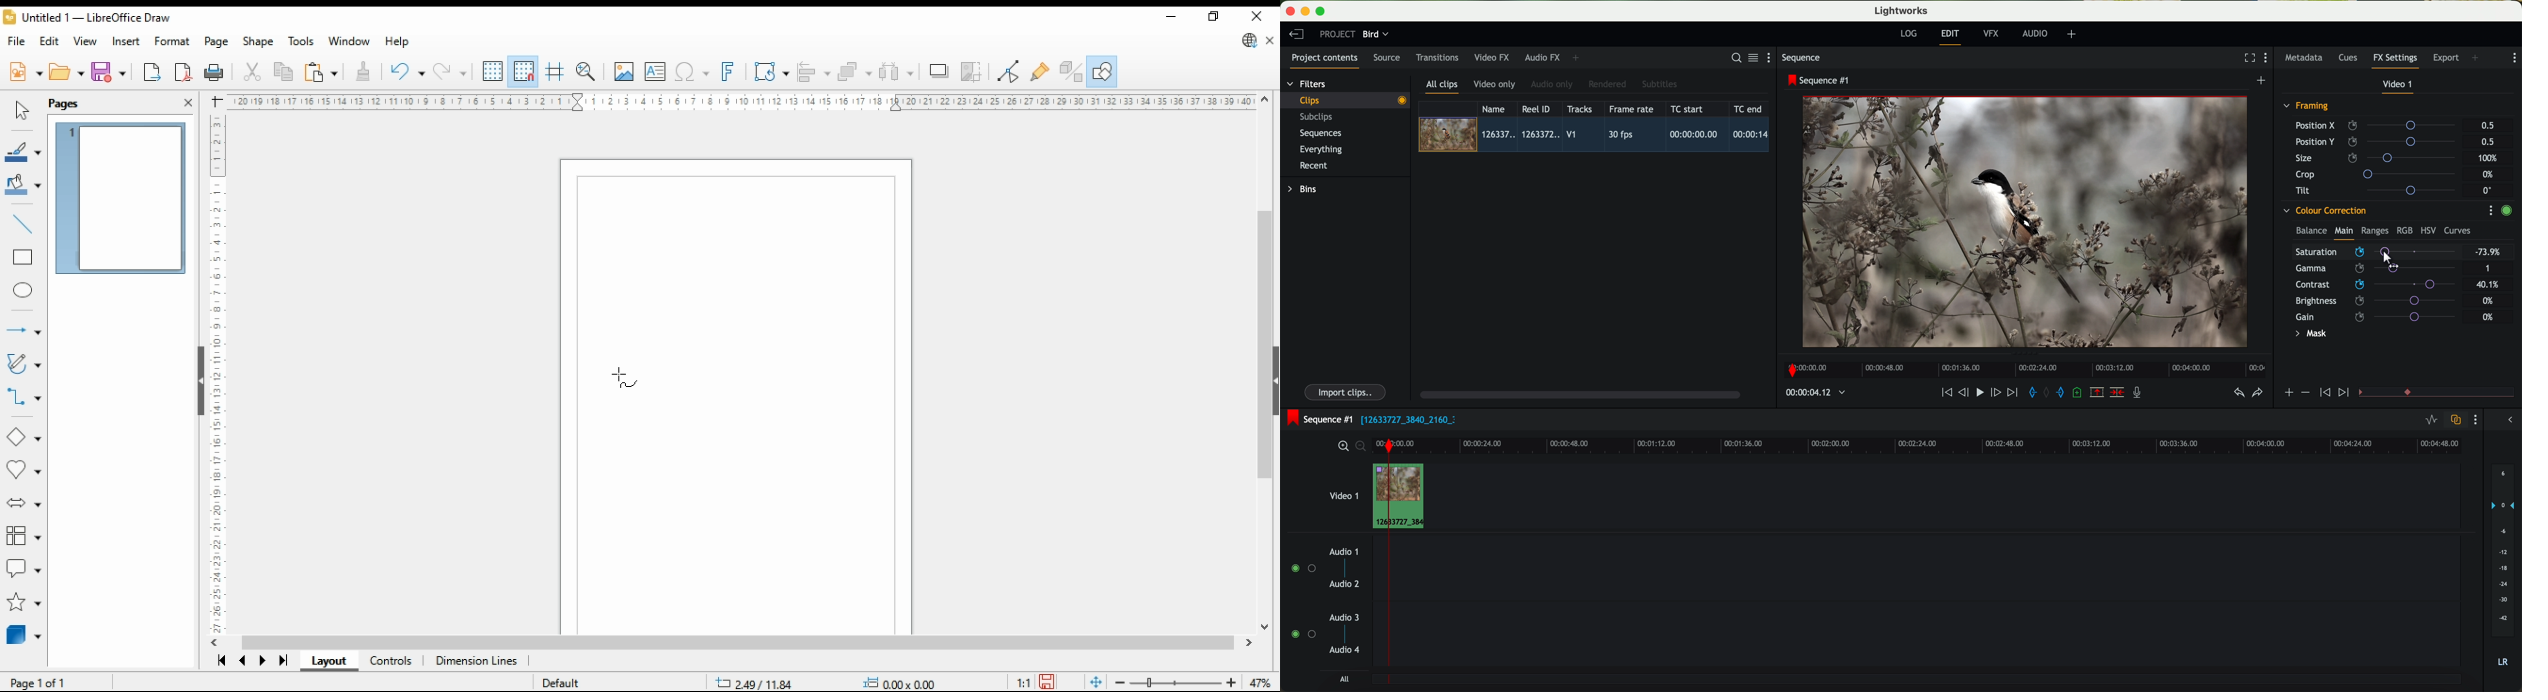 The image size is (2548, 700). Describe the element at coordinates (2323, 393) in the screenshot. I see `icon` at that location.